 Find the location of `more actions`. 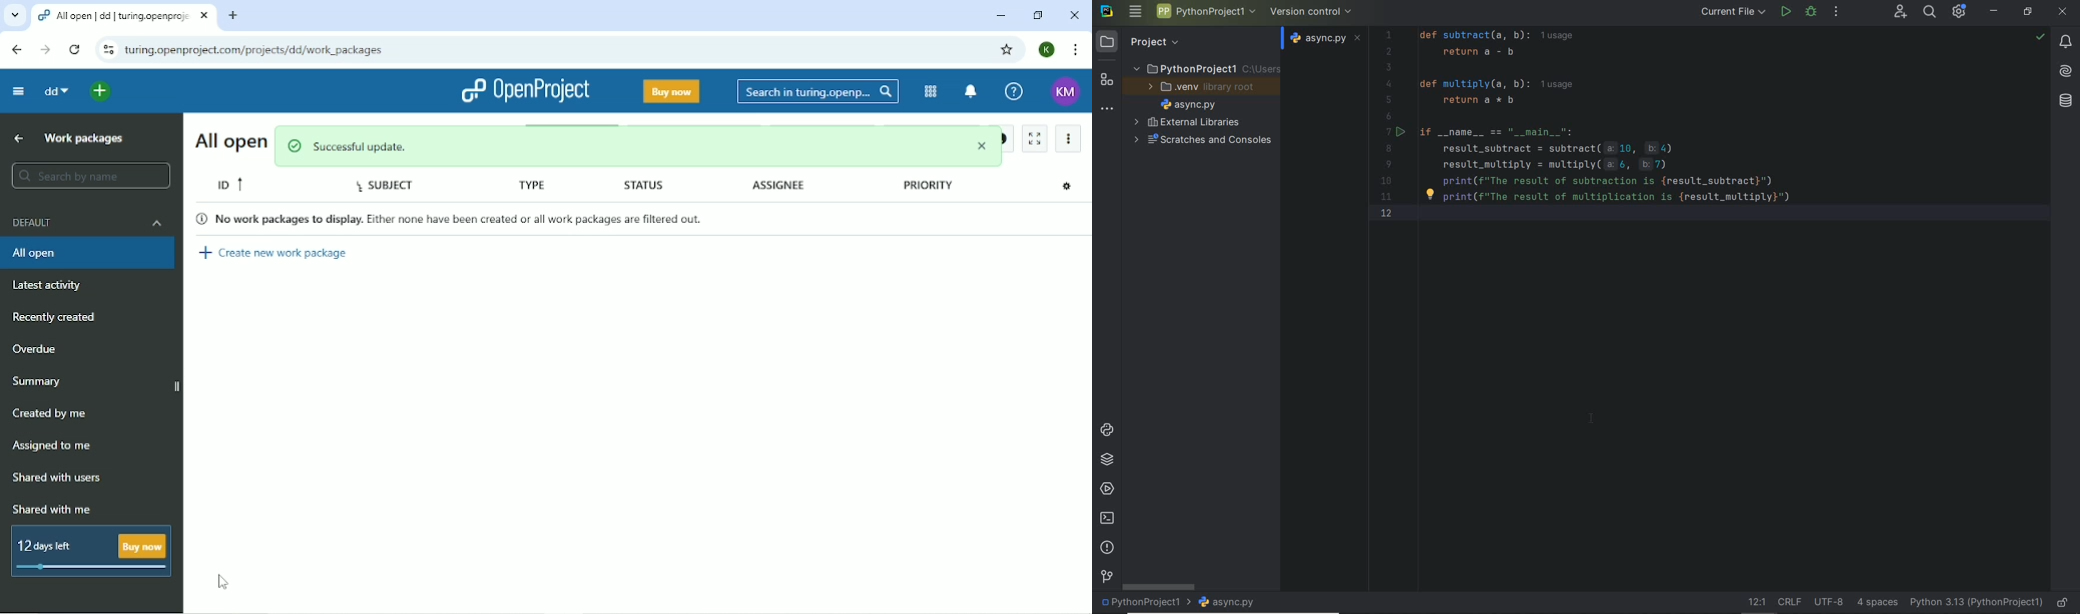

more actions is located at coordinates (1836, 12).